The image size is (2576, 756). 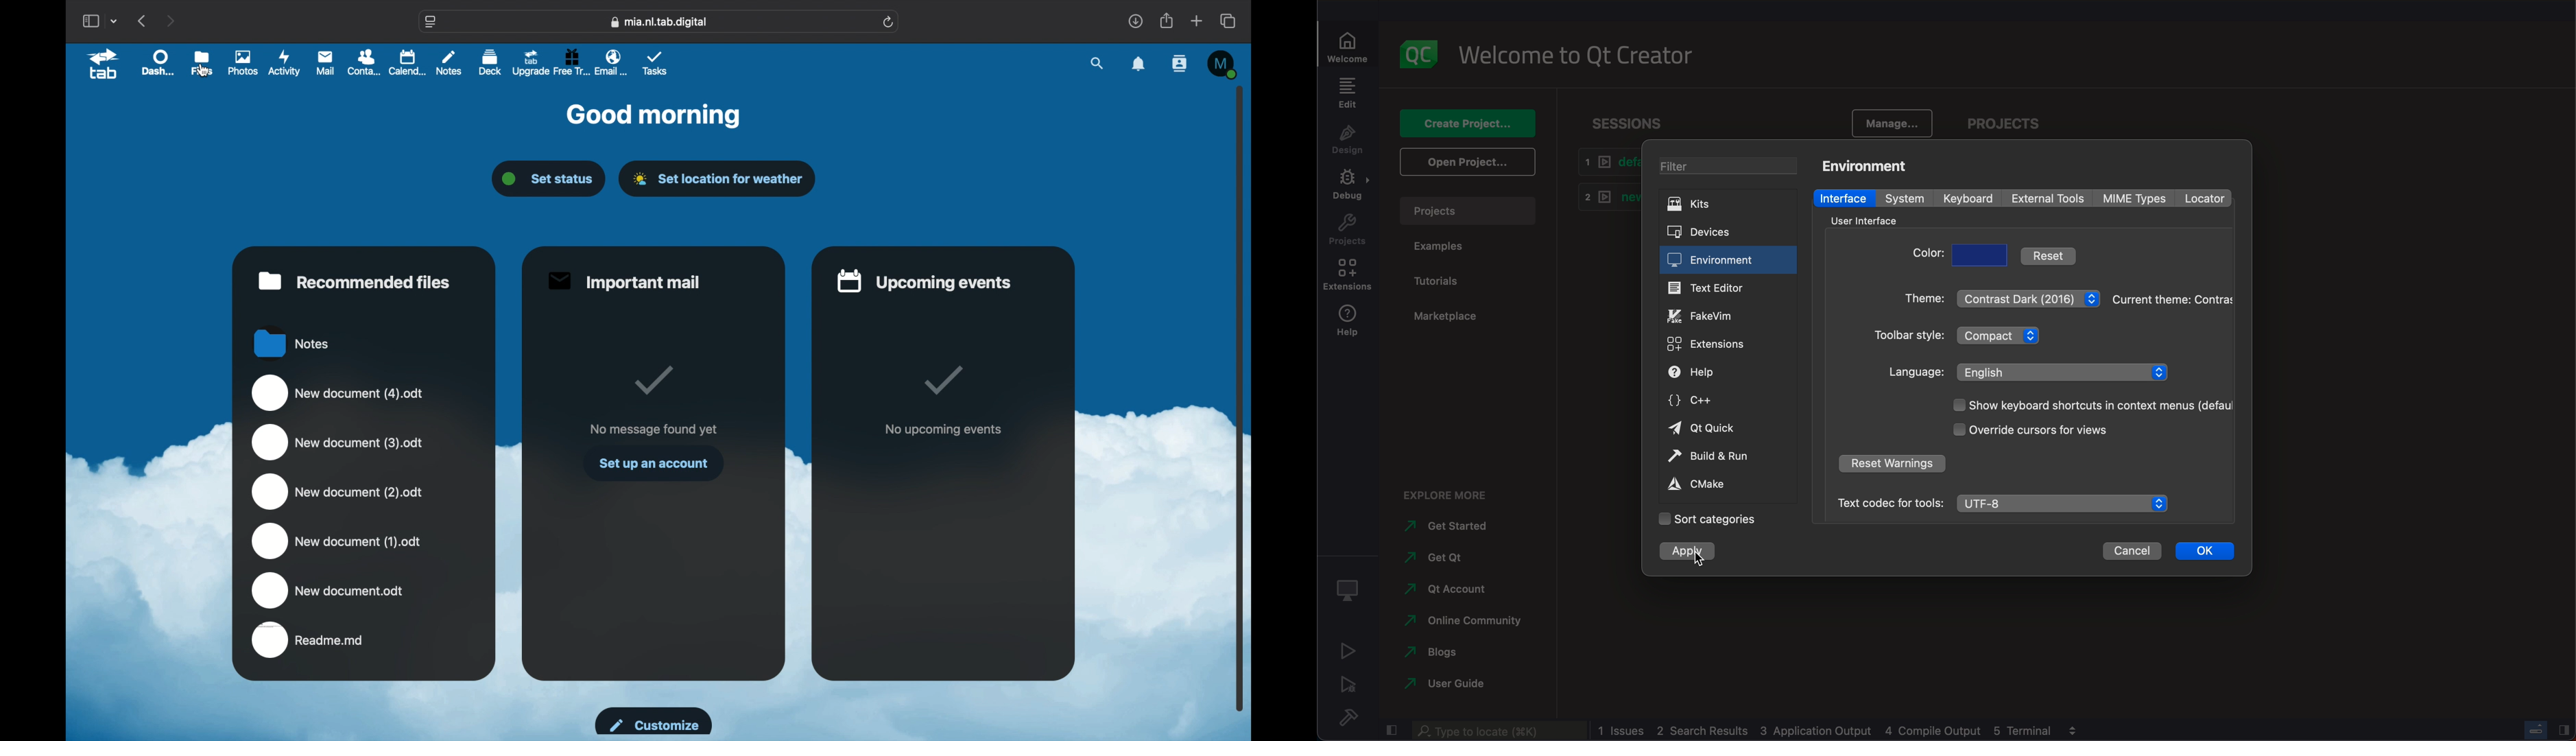 What do you see at coordinates (1726, 289) in the screenshot?
I see `text editor` at bounding box center [1726, 289].